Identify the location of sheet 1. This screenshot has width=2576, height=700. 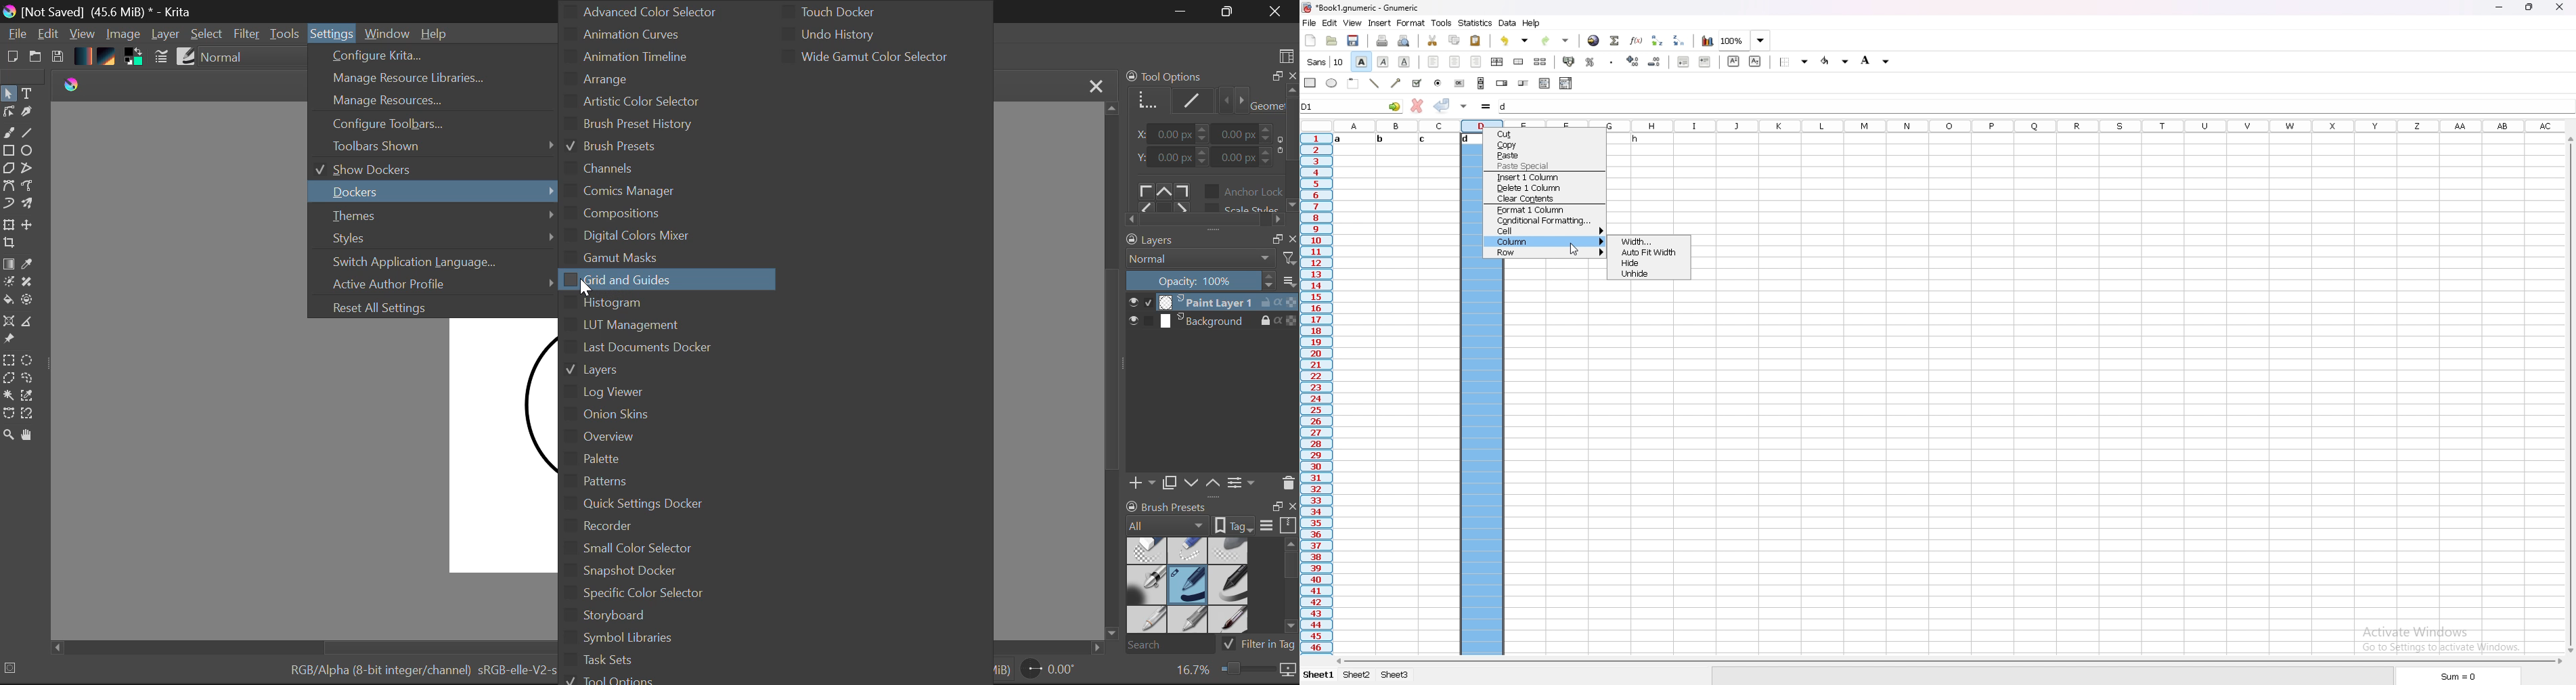
(1319, 676).